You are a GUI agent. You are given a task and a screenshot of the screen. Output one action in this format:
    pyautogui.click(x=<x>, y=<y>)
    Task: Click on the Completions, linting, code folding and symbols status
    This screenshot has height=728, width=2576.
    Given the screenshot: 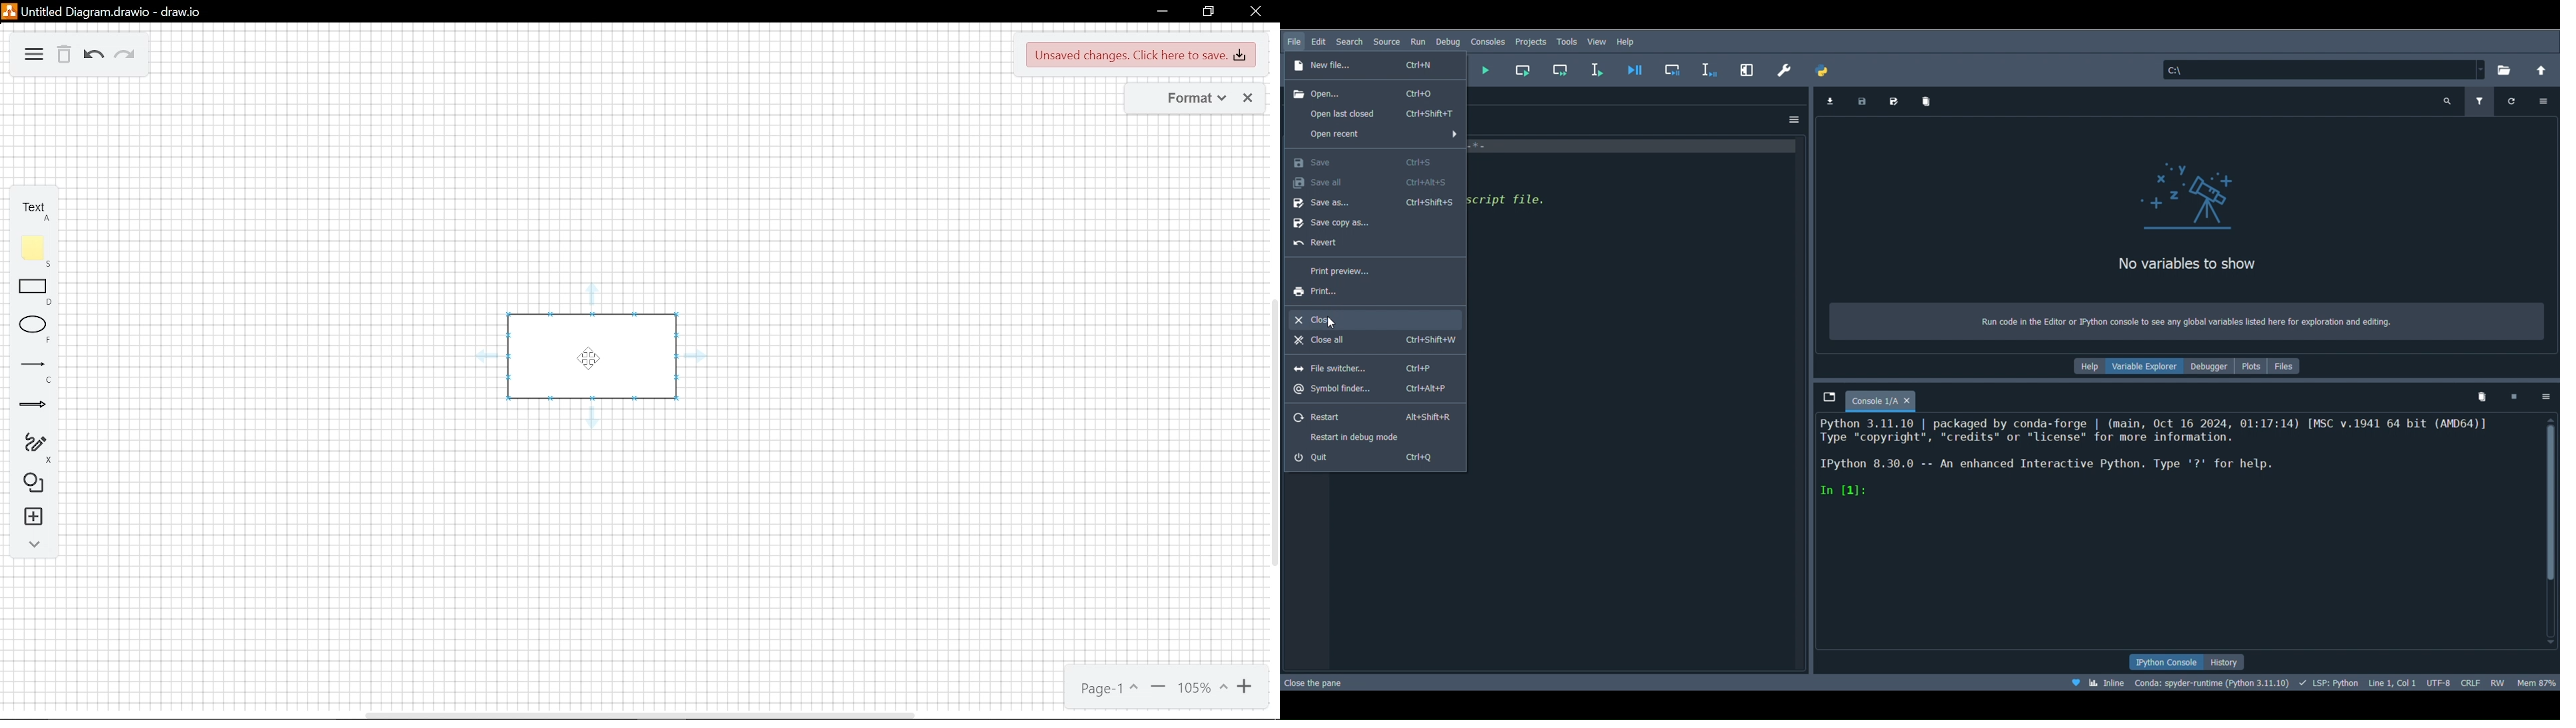 What is the action you would take?
    pyautogui.click(x=2329, y=683)
    